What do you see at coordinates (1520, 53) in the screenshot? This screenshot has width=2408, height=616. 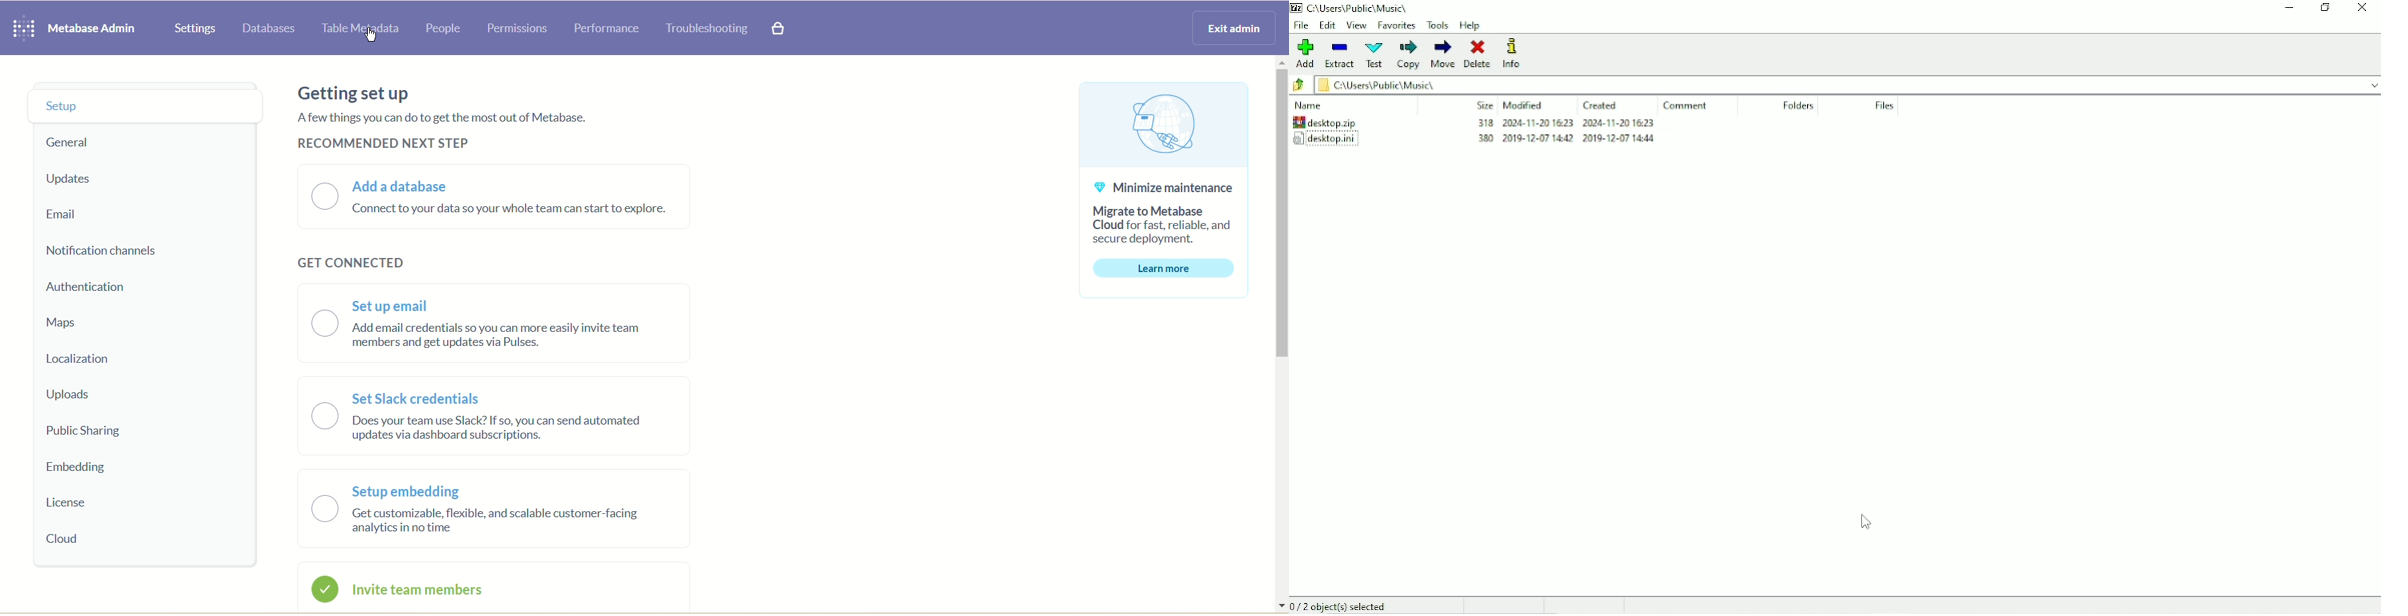 I see `Info` at bounding box center [1520, 53].